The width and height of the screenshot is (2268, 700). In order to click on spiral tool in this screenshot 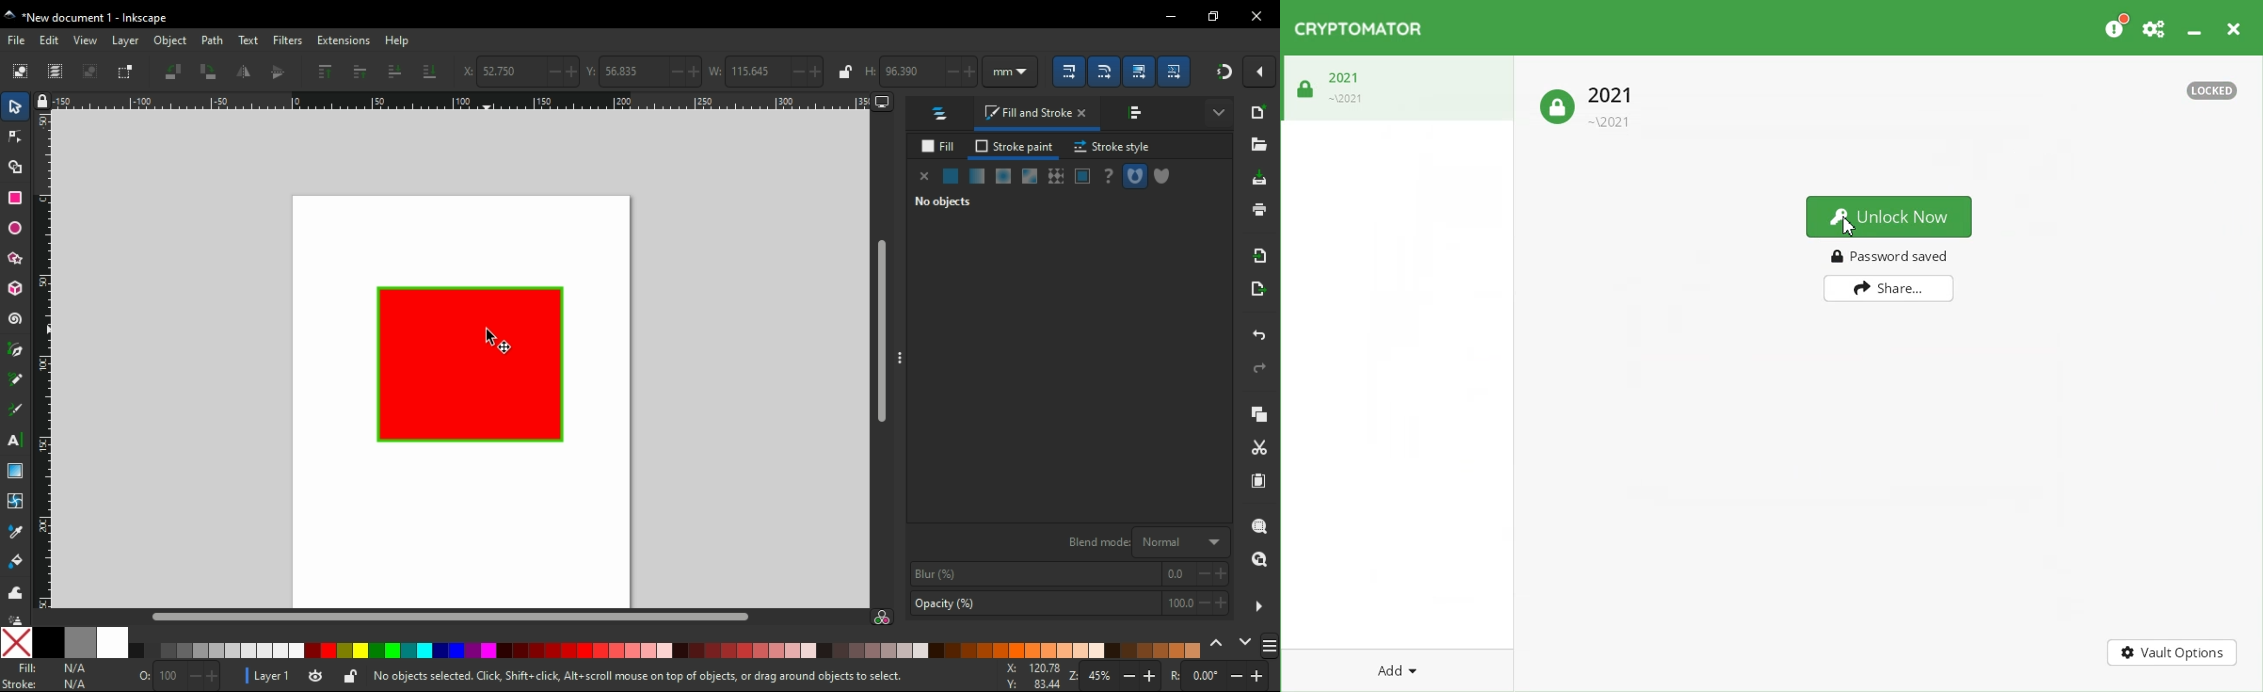, I will do `click(16, 317)`.